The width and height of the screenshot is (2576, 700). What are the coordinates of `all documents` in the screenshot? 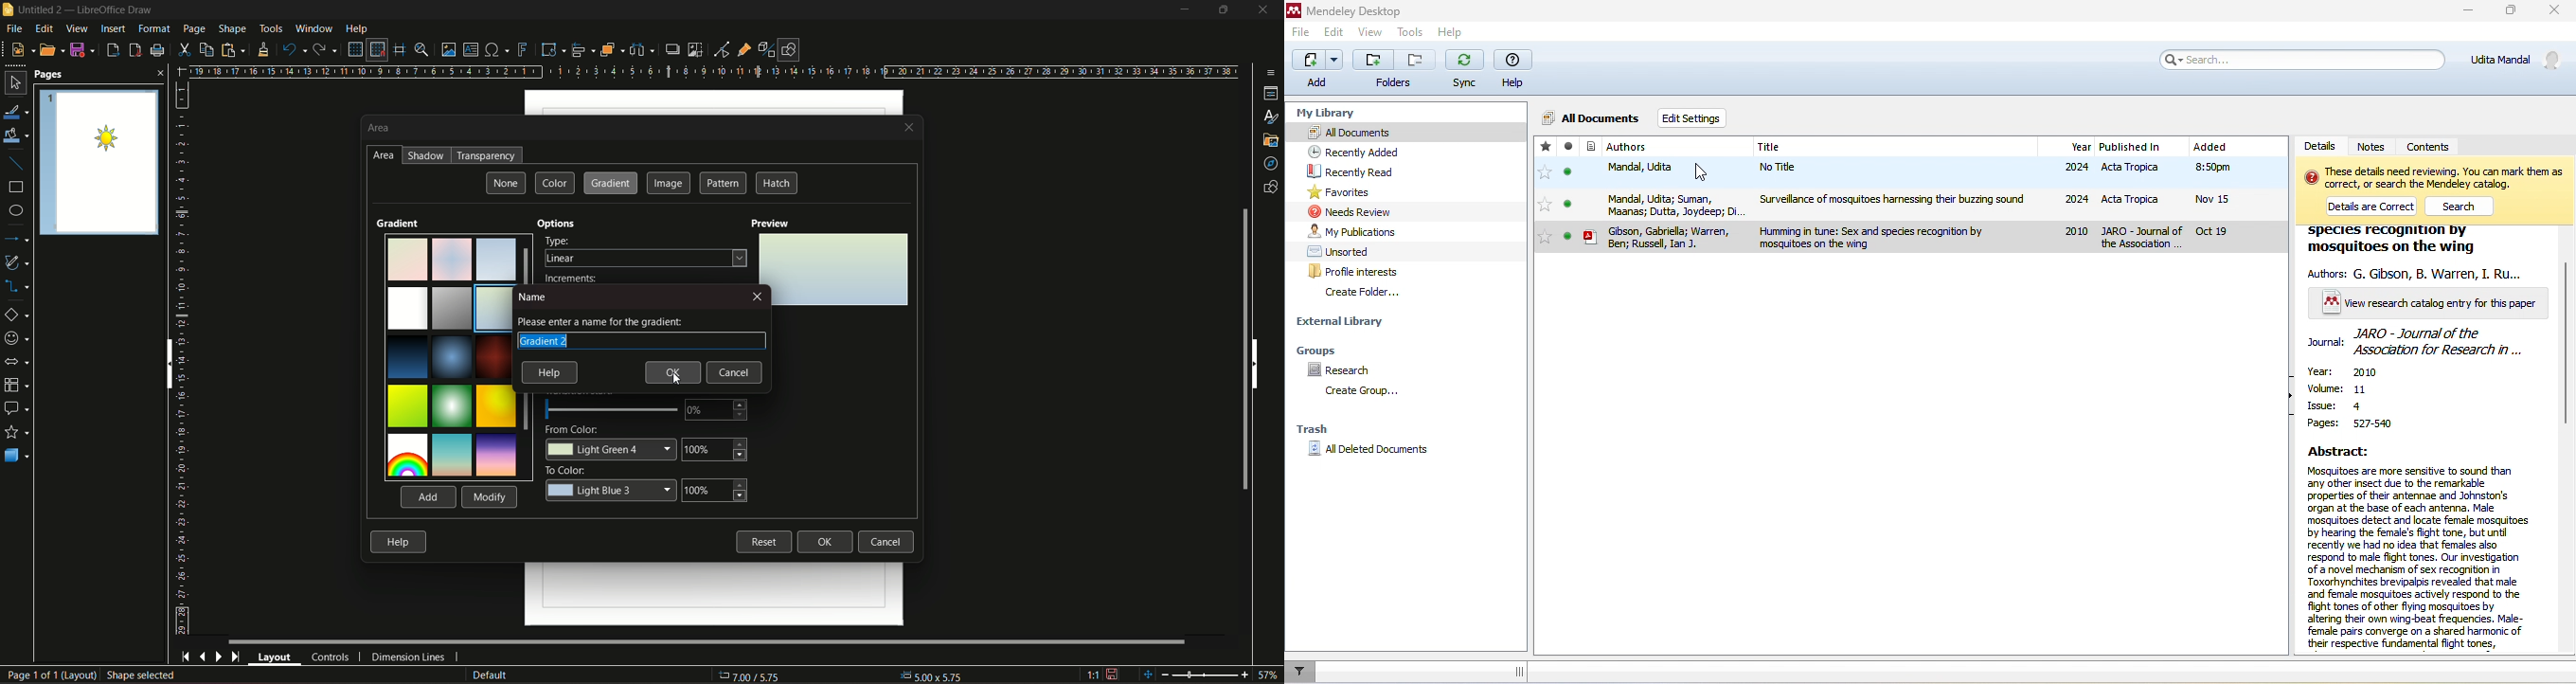 It's located at (1590, 120).